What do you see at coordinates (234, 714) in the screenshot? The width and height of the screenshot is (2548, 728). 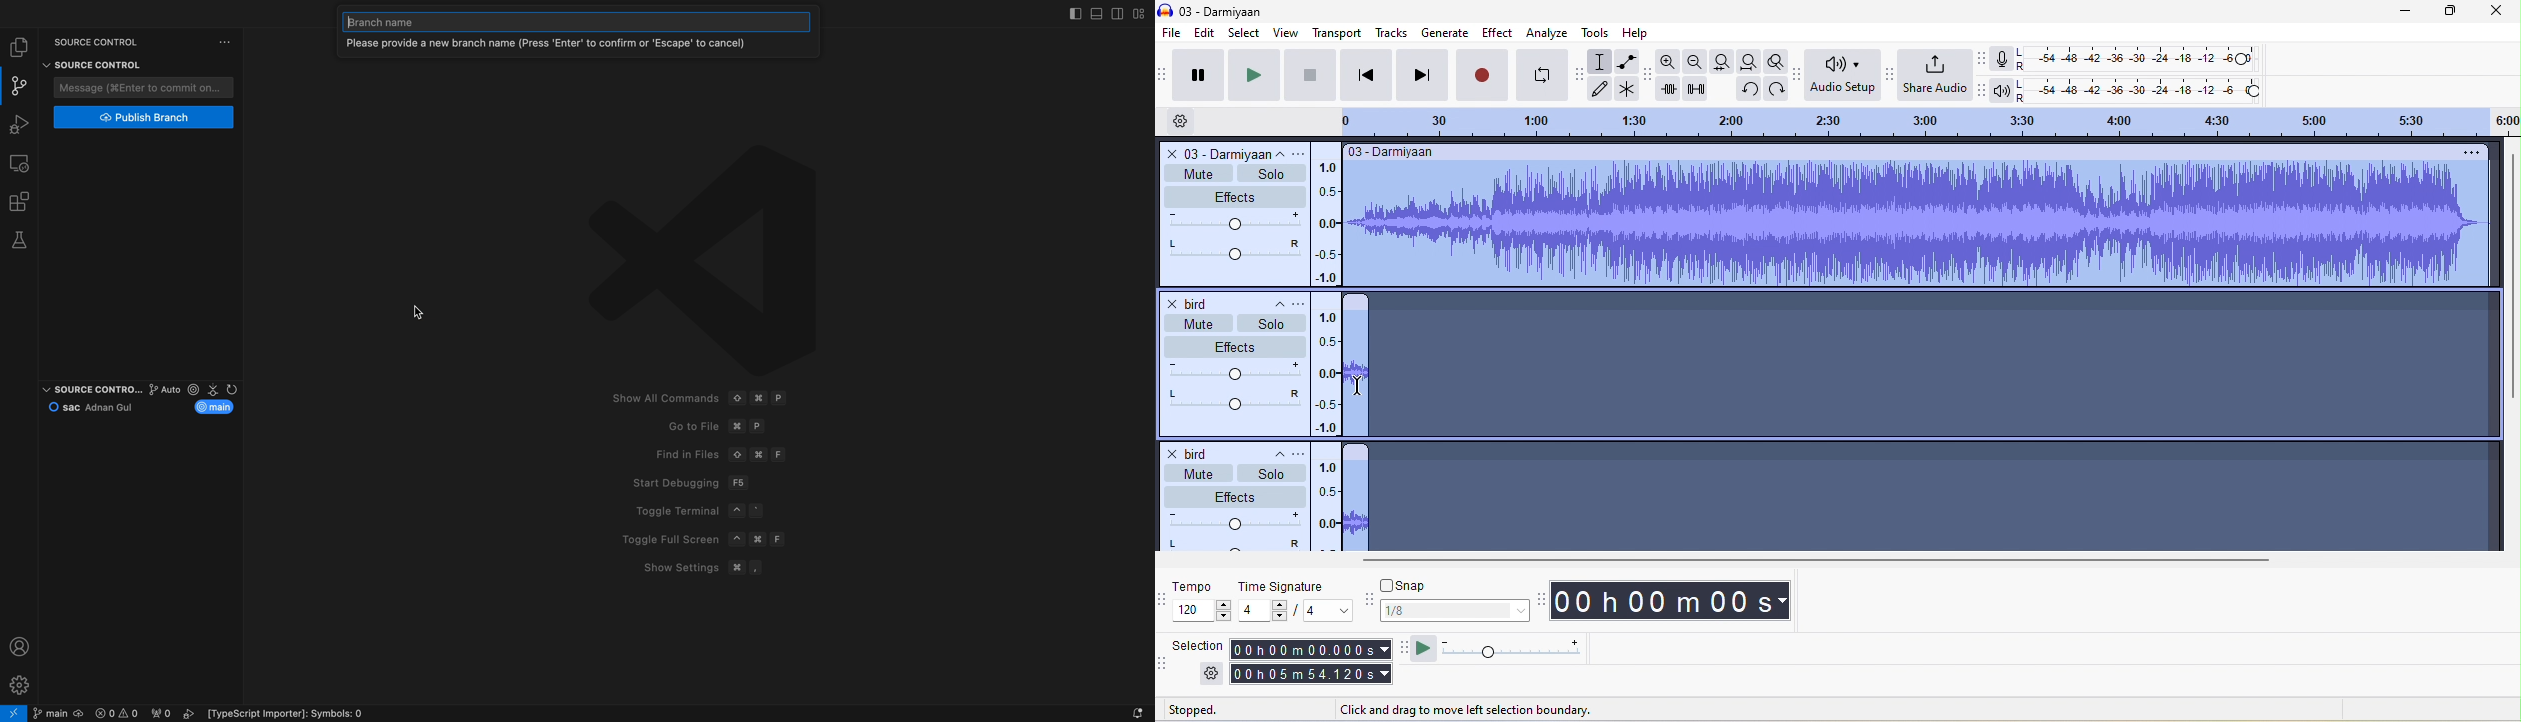 I see `error logs` at bounding box center [234, 714].